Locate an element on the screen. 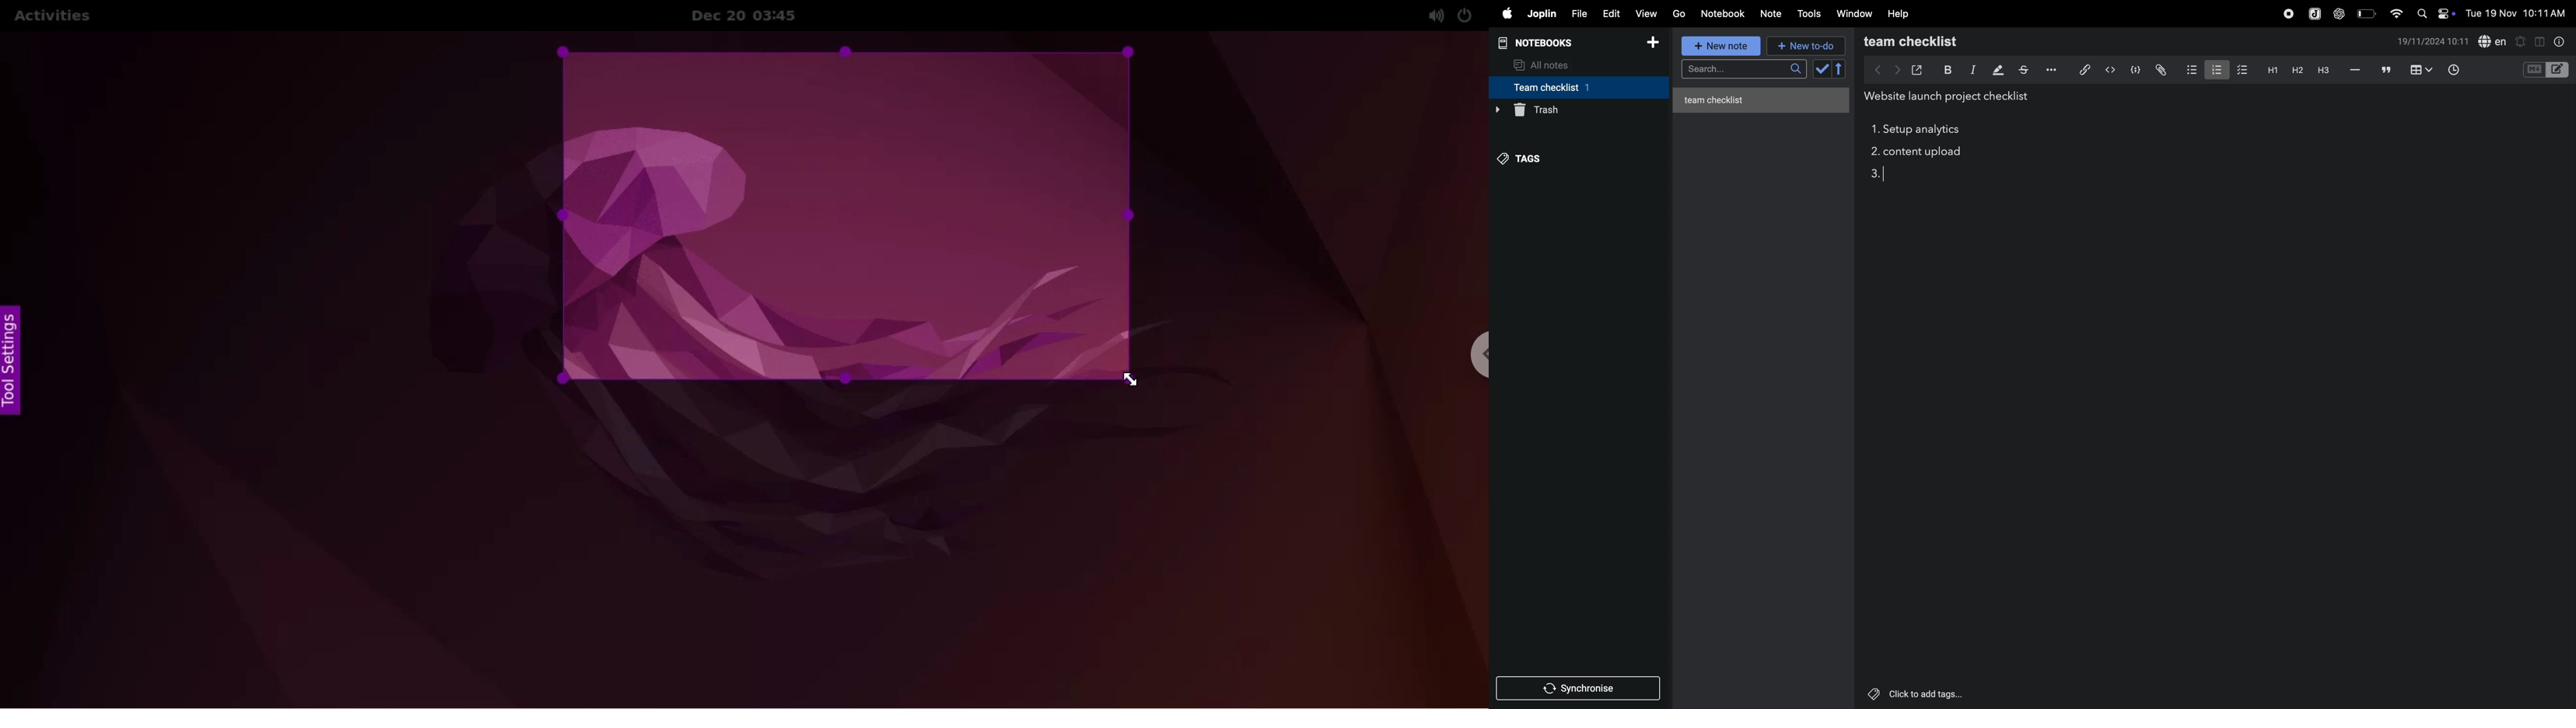 This screenshot has height=728, width=2576. code block is located at coordinates (2135, 69).